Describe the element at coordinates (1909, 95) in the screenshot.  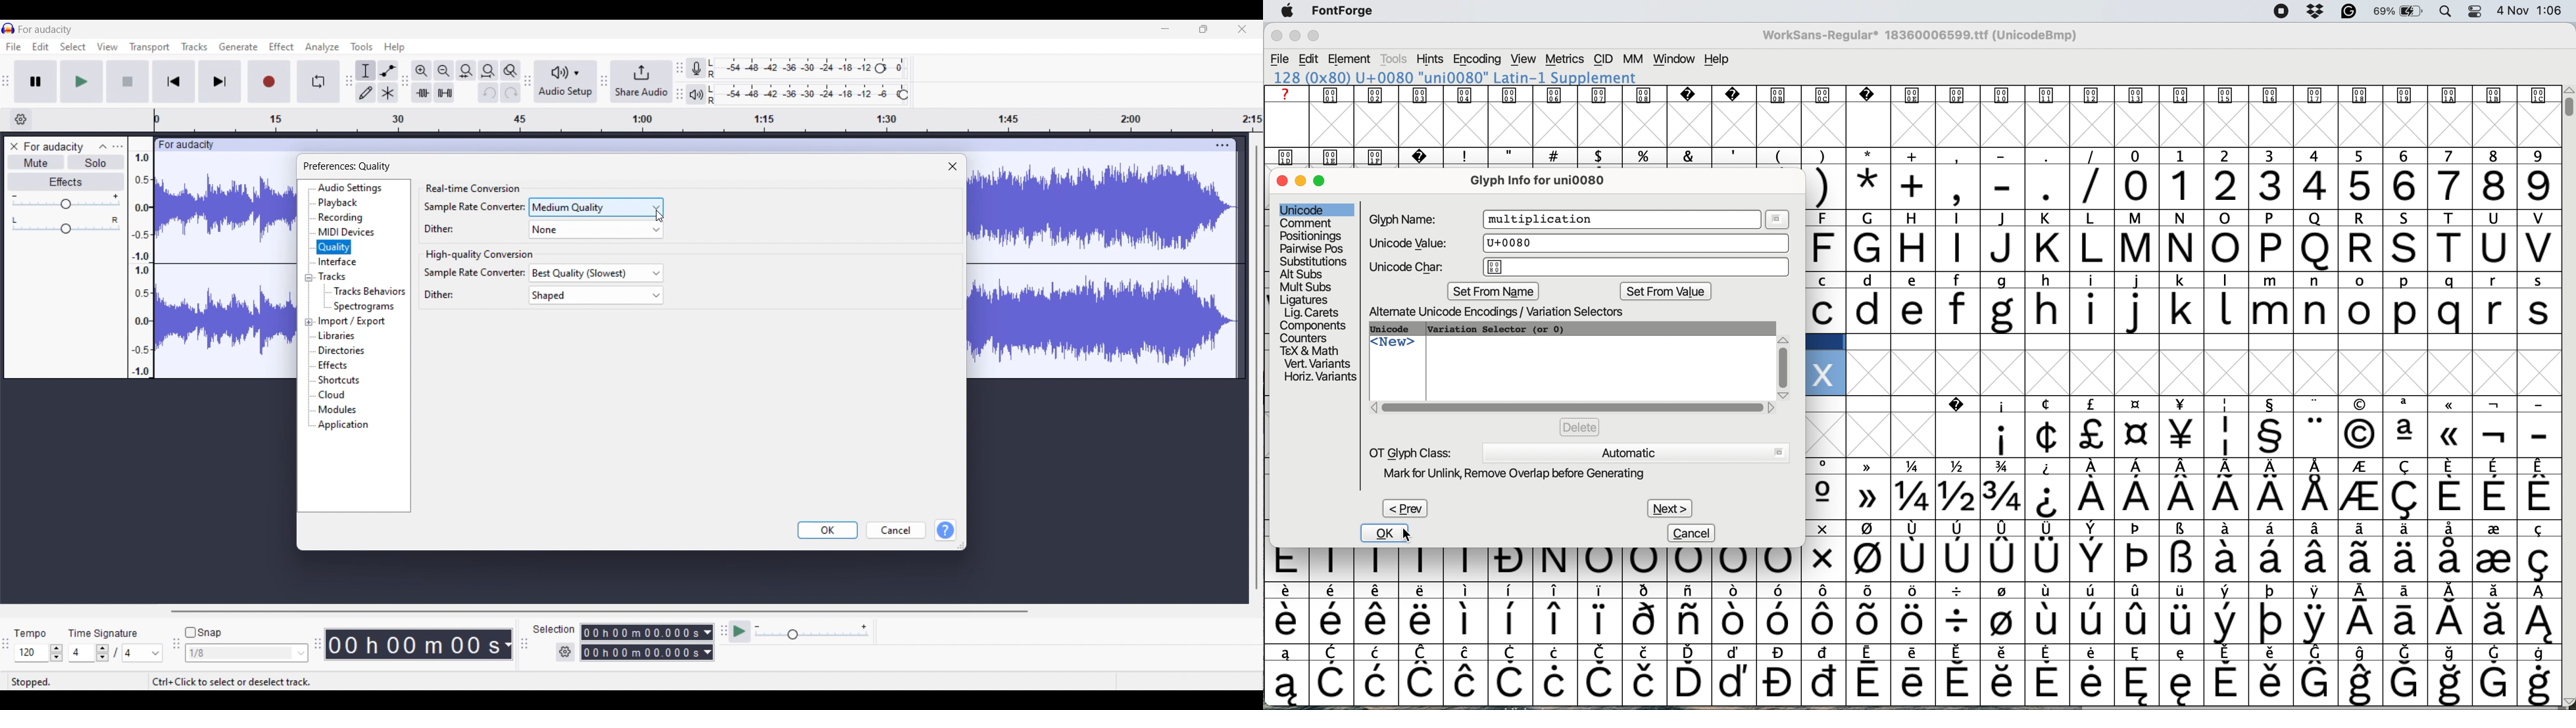
I see `text` at that location.